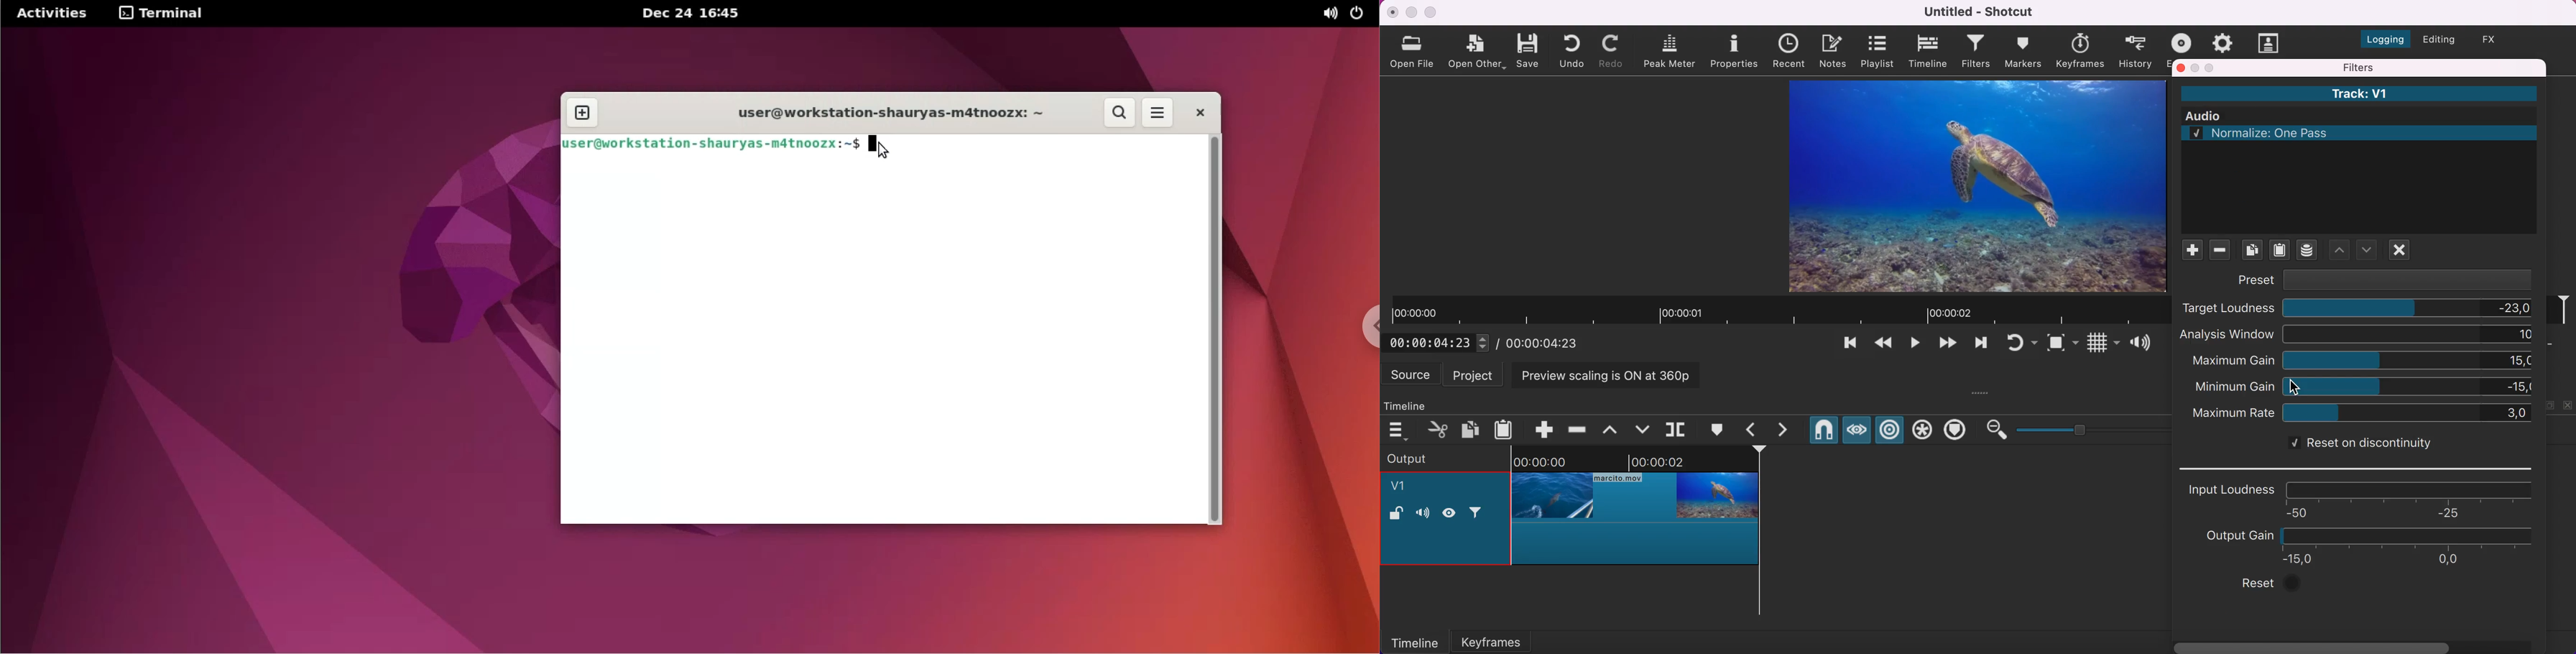 Image resolution: width=2576 pixels, height=672 pixels. What do you see at coordinates (2223, 41) in the screenshot?
I see `jobs` at bounding box center [2223, 41].